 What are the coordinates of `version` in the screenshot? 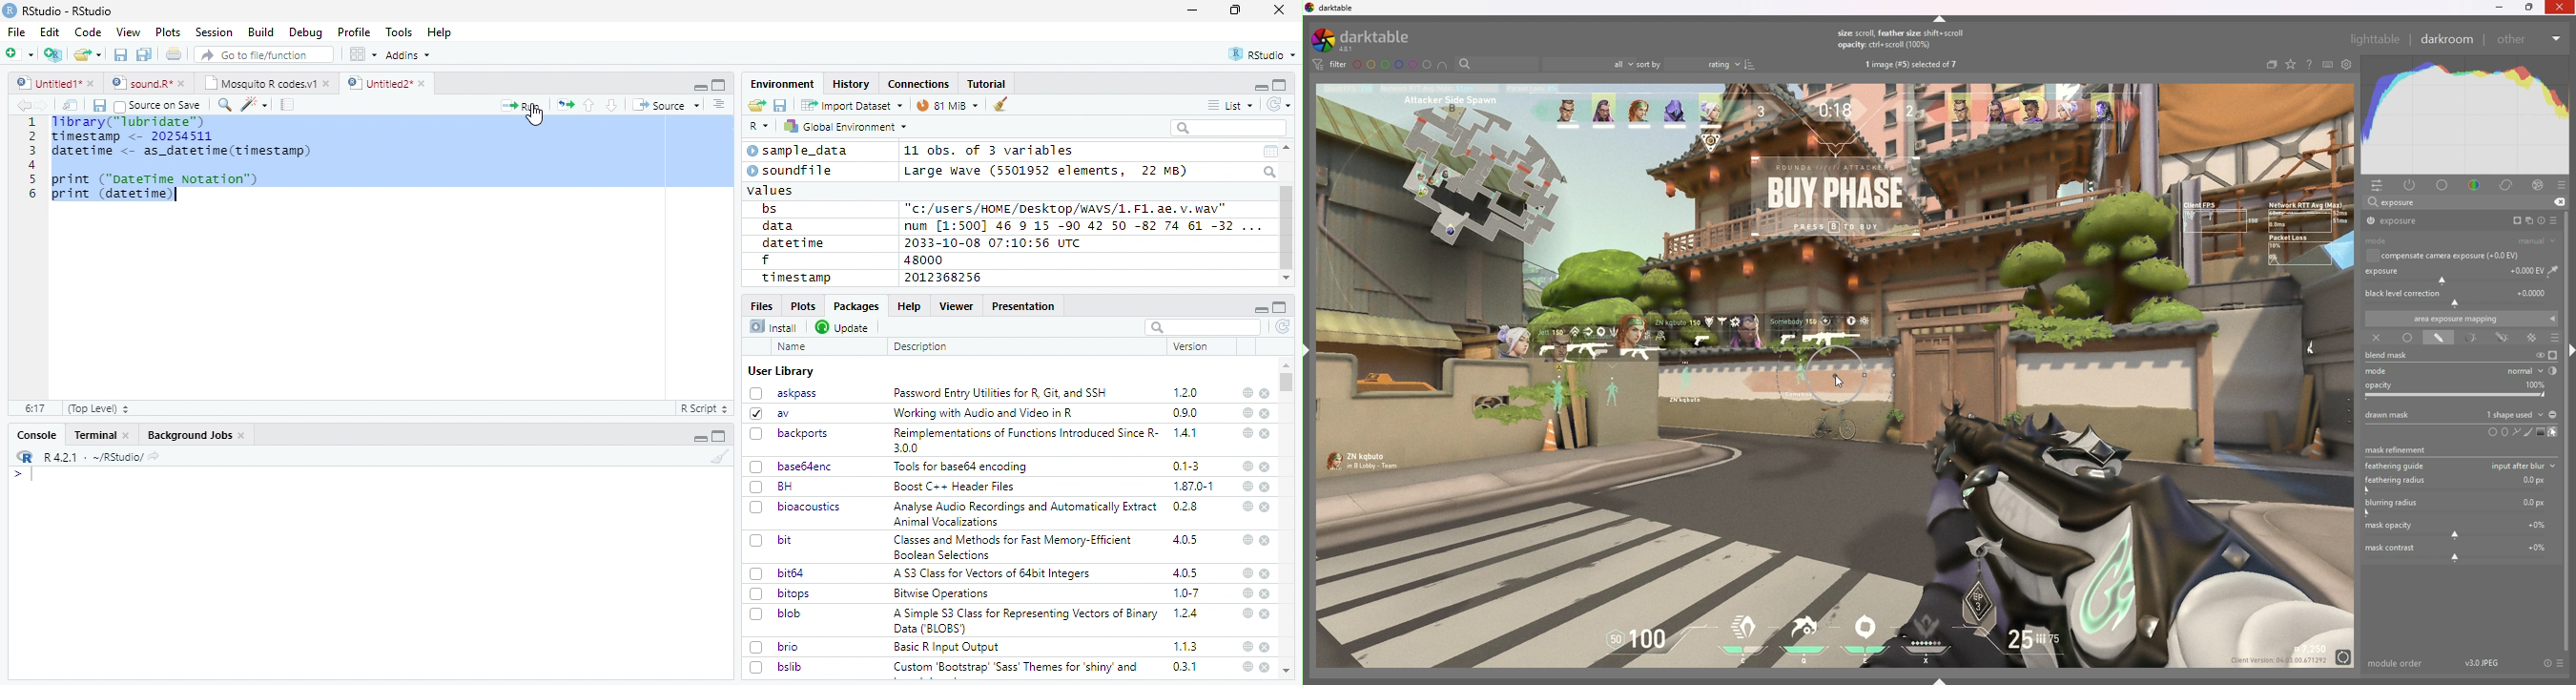 It's located at (2483, 662).